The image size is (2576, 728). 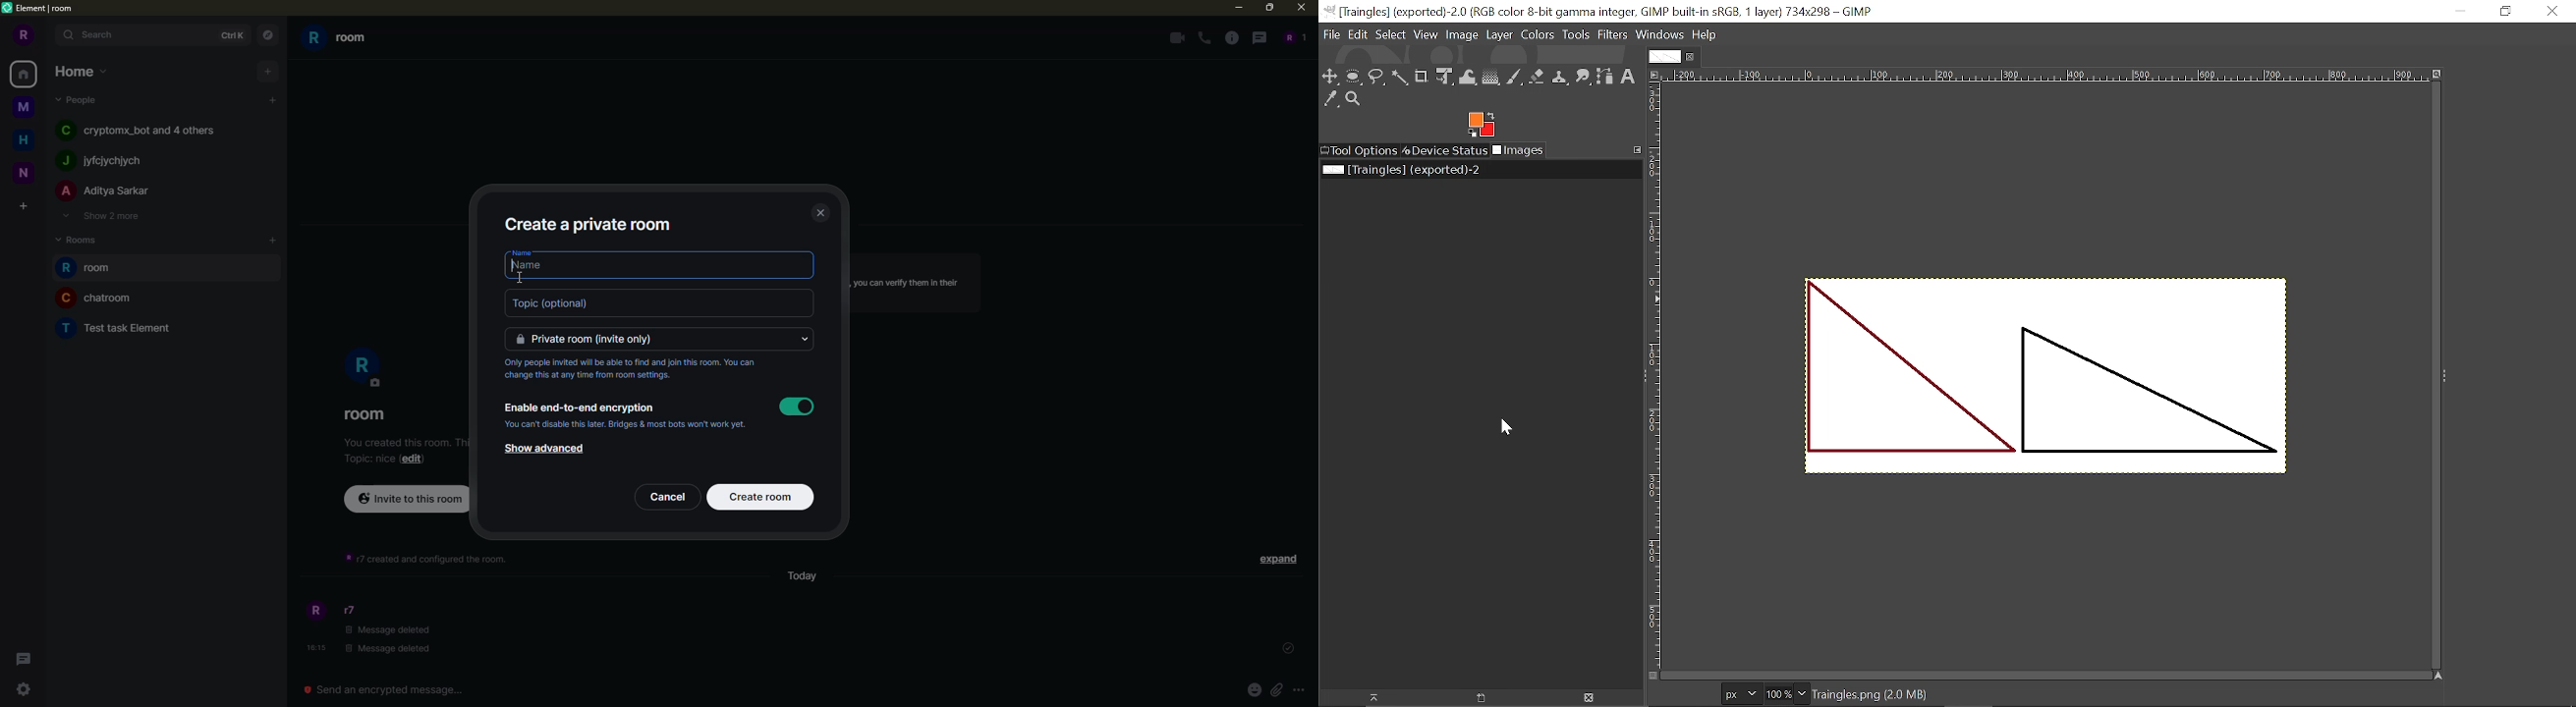 I want to click on private room invite only, so click(x=661, y=338).